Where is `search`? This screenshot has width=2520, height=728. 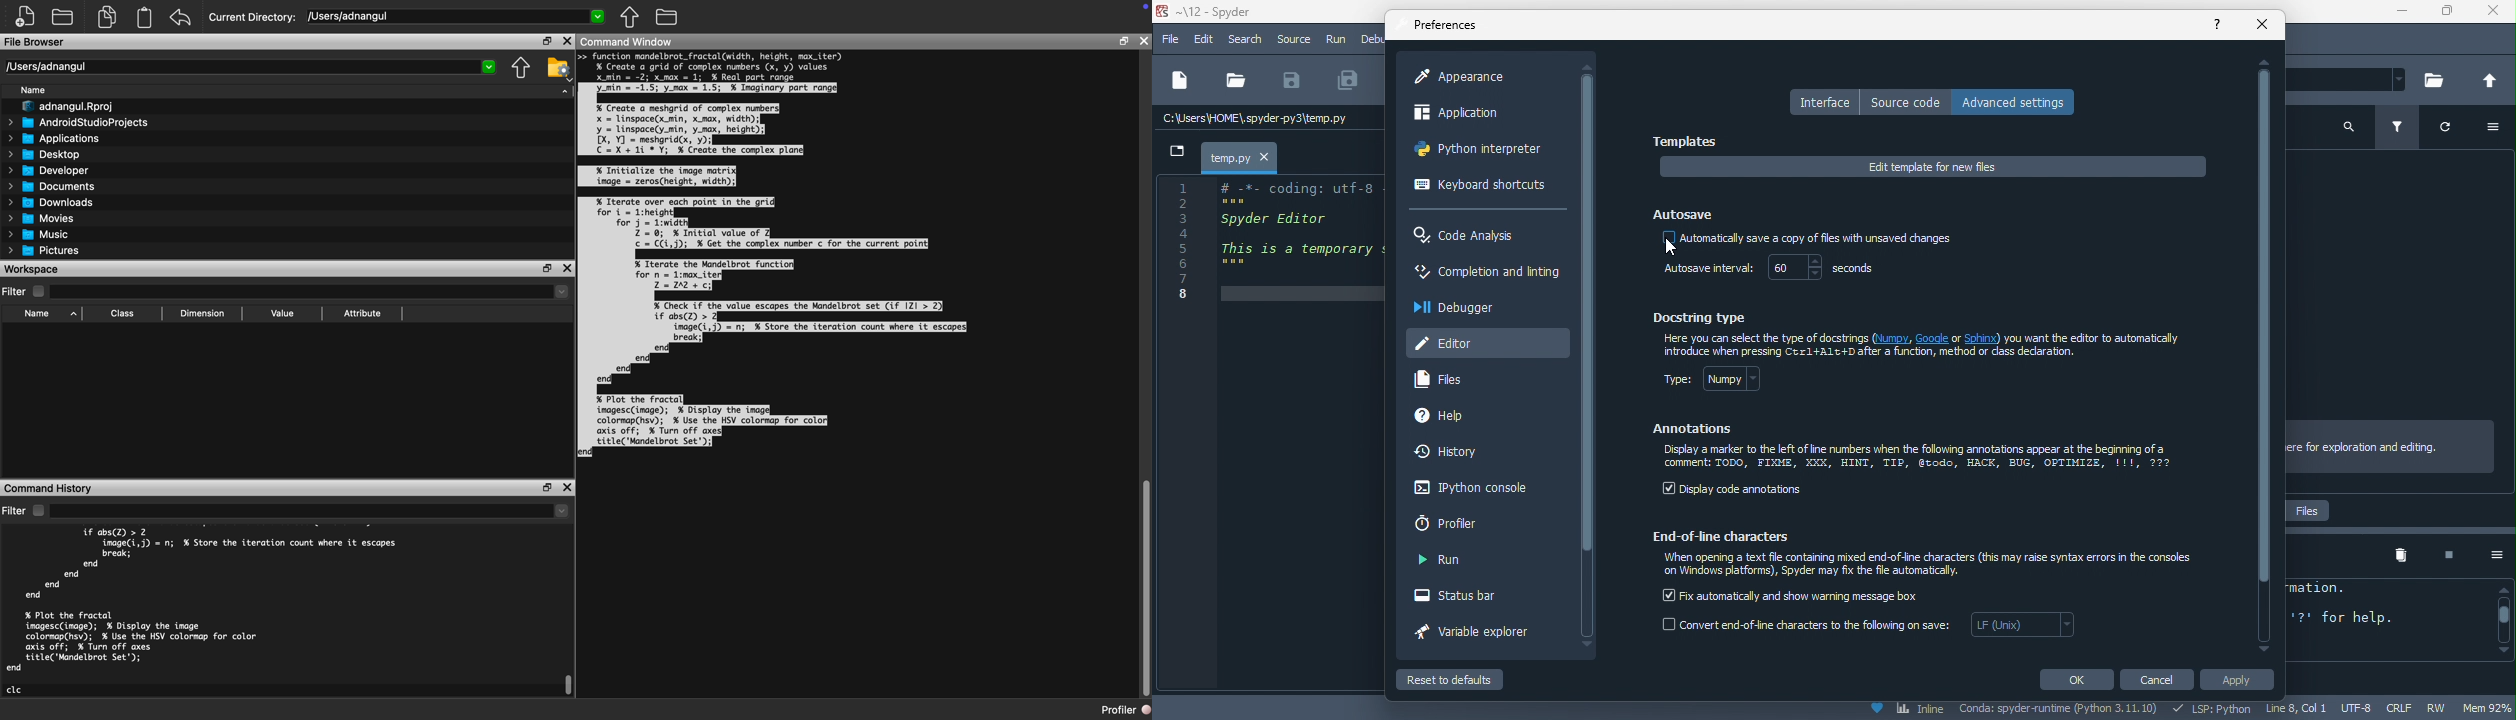
search is located at coordinates (1248, 40).